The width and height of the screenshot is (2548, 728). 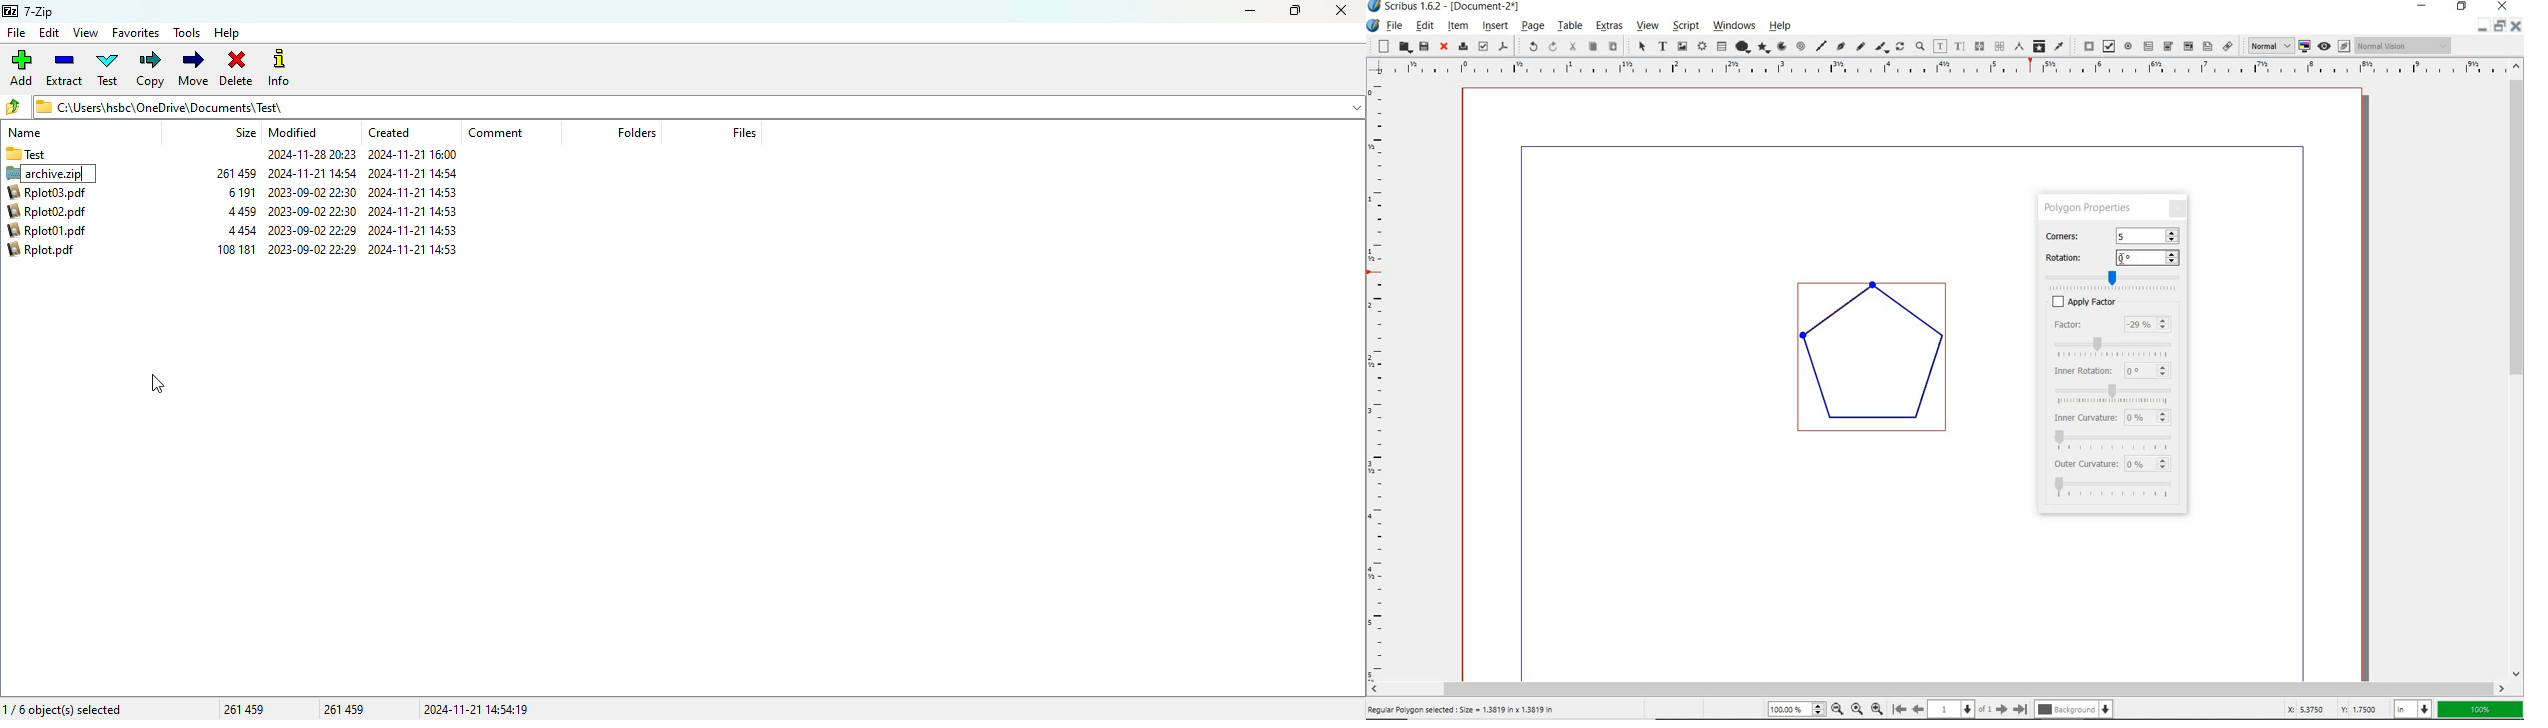 I want to click on select image preview quality, so click(x=2267, y=46).